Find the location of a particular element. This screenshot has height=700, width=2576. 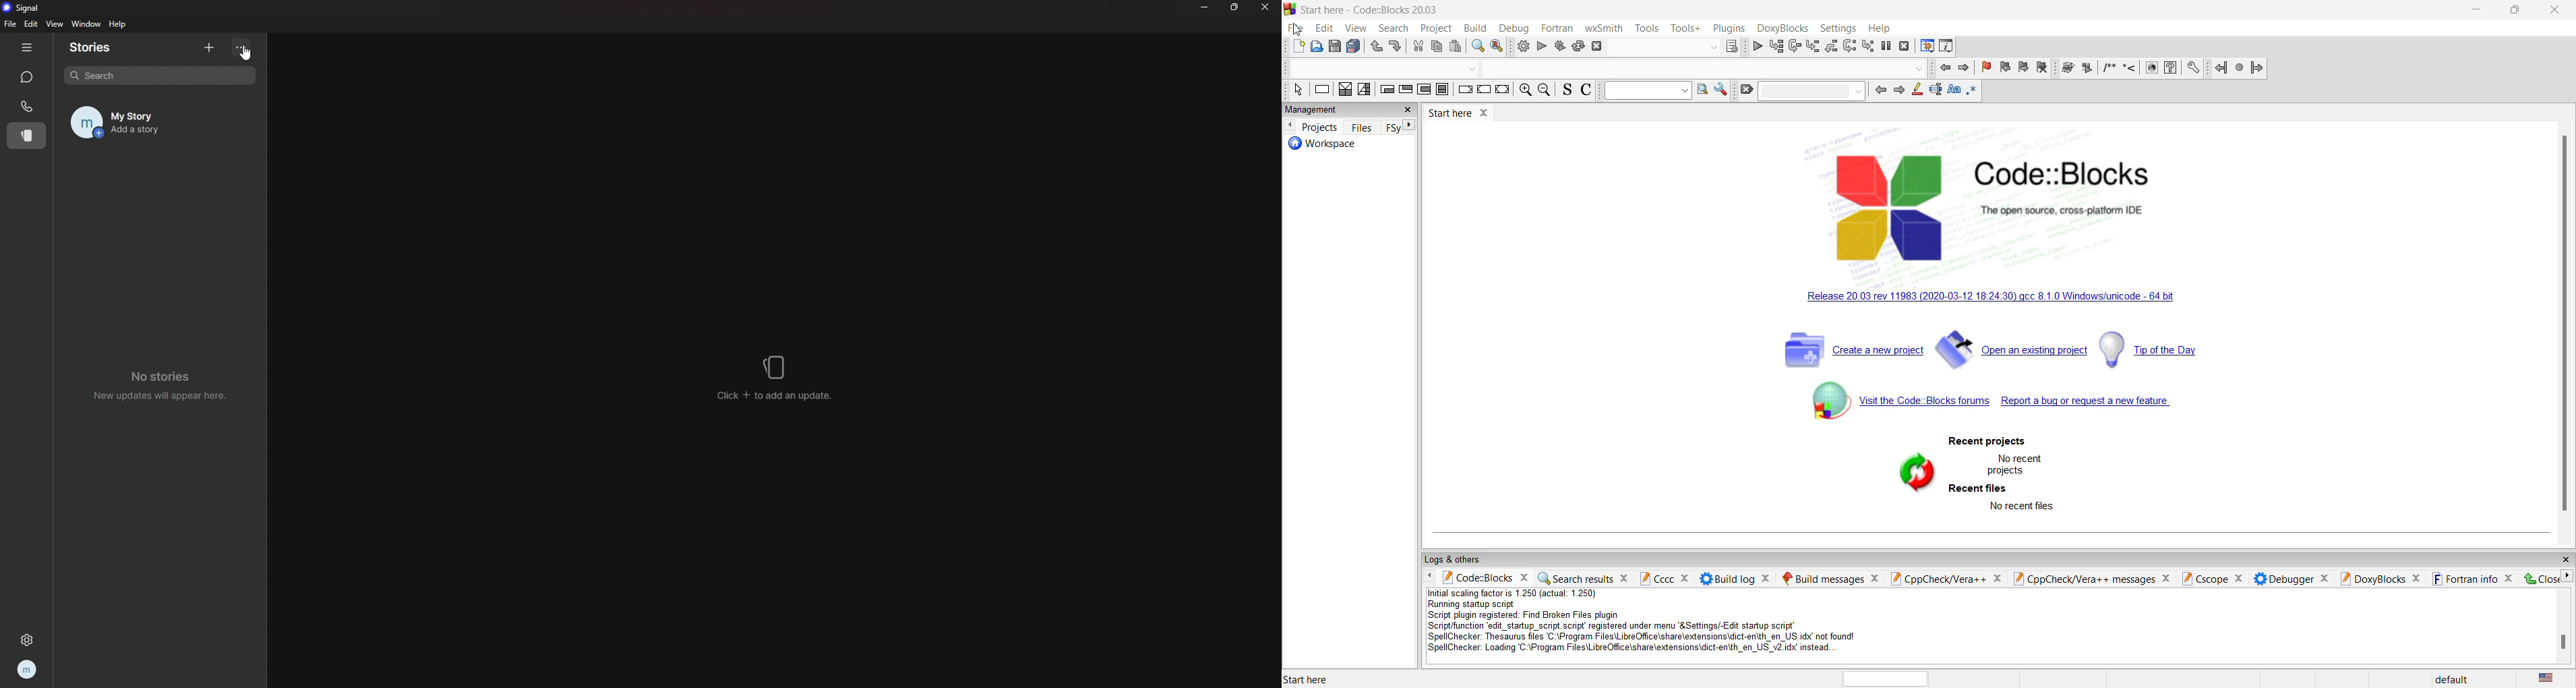

close is located at coordinates (1766, 578).